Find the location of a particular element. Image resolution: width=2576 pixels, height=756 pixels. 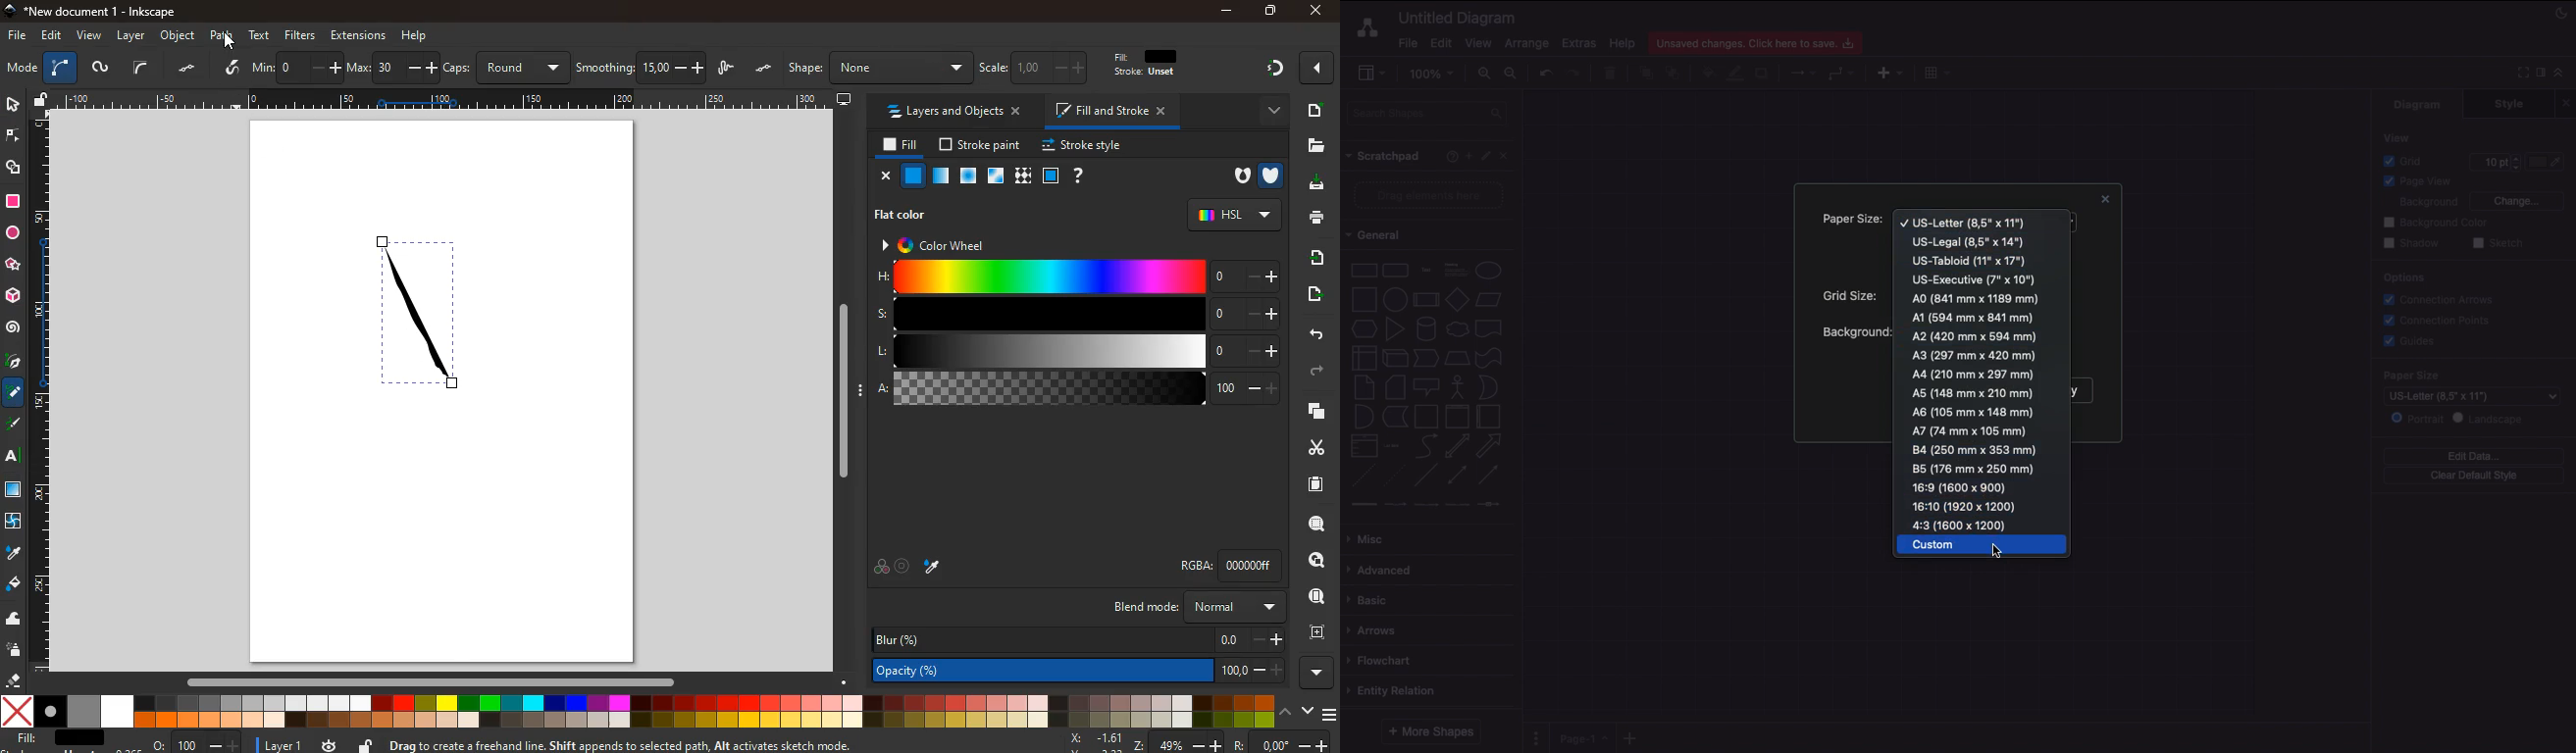

Item list is located at coordinates (1397, 446).